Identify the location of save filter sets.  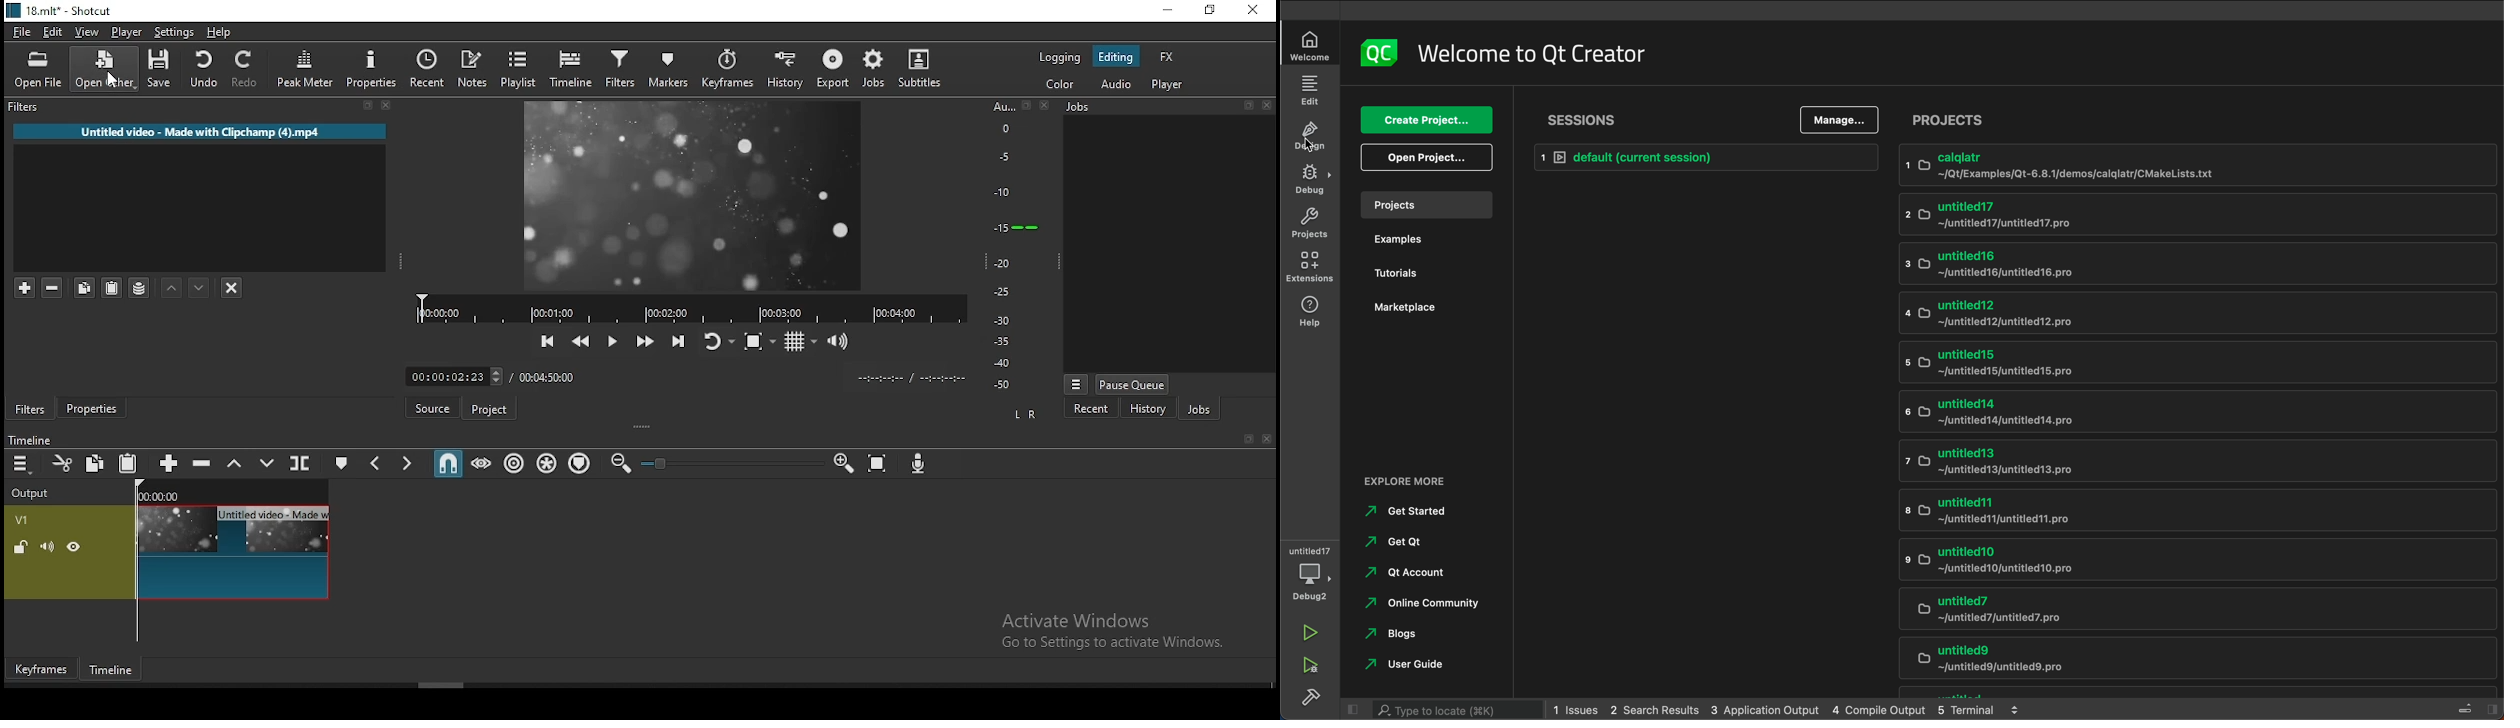
(139, 288).